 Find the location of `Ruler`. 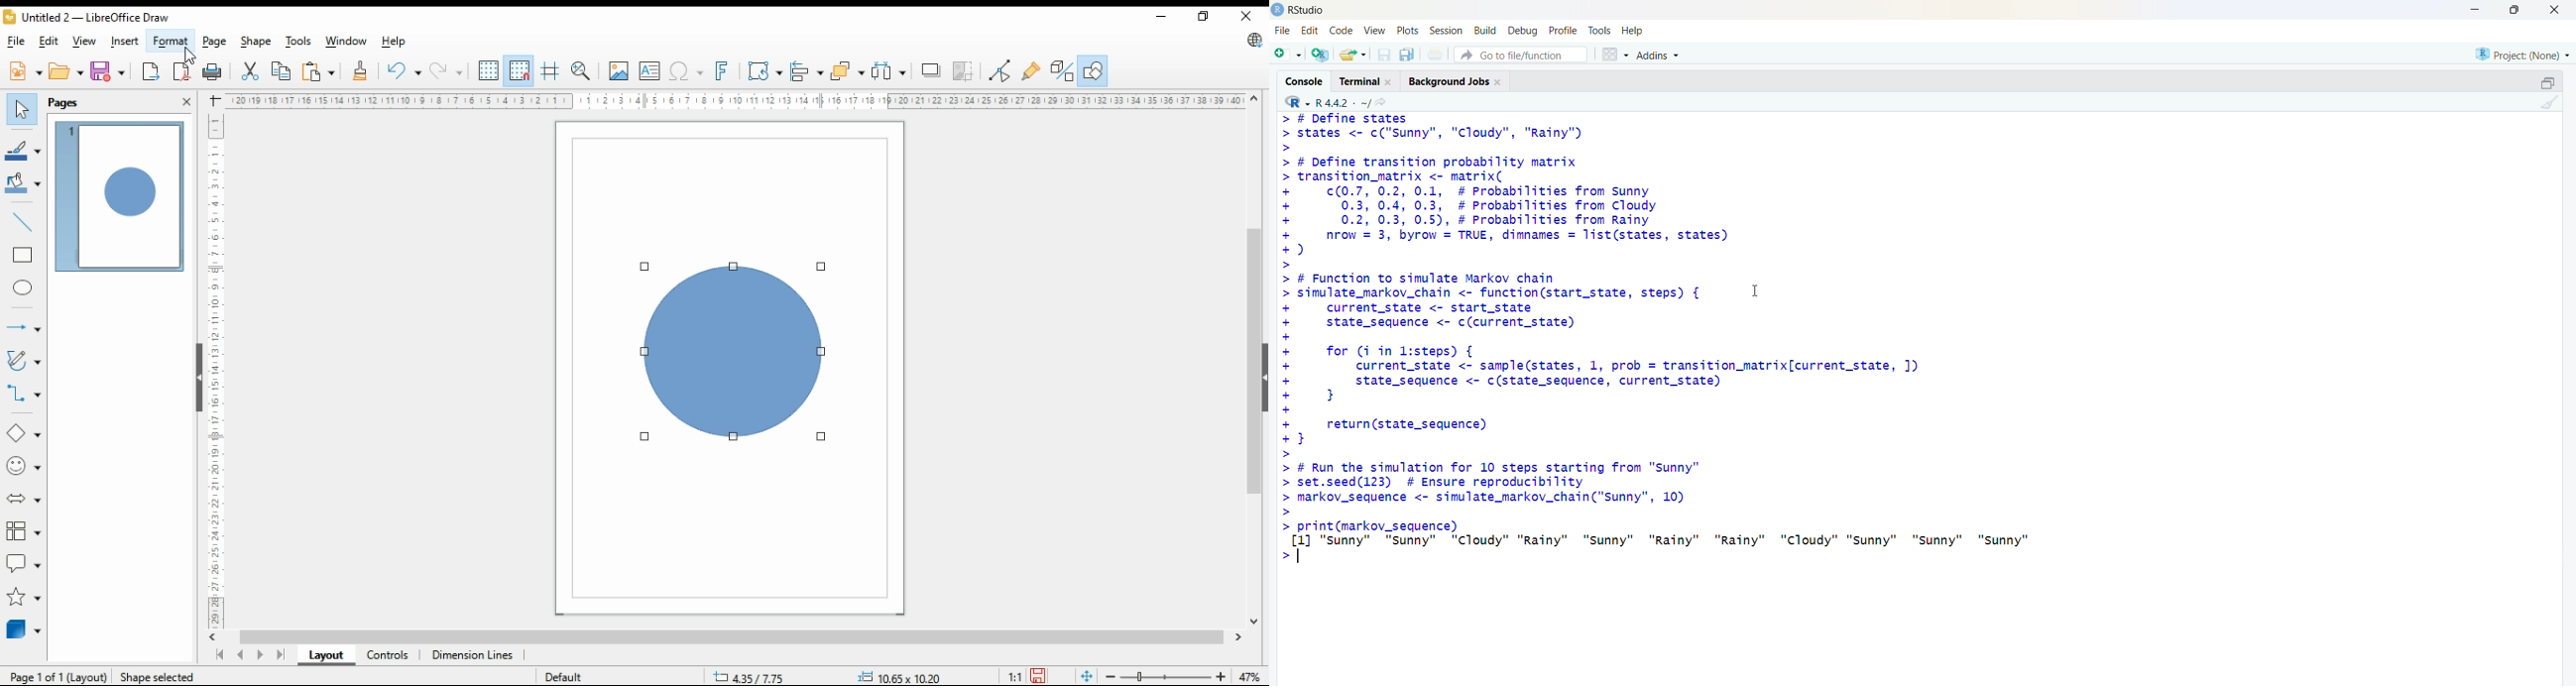

Ruler is located at coordinates (216, 366).